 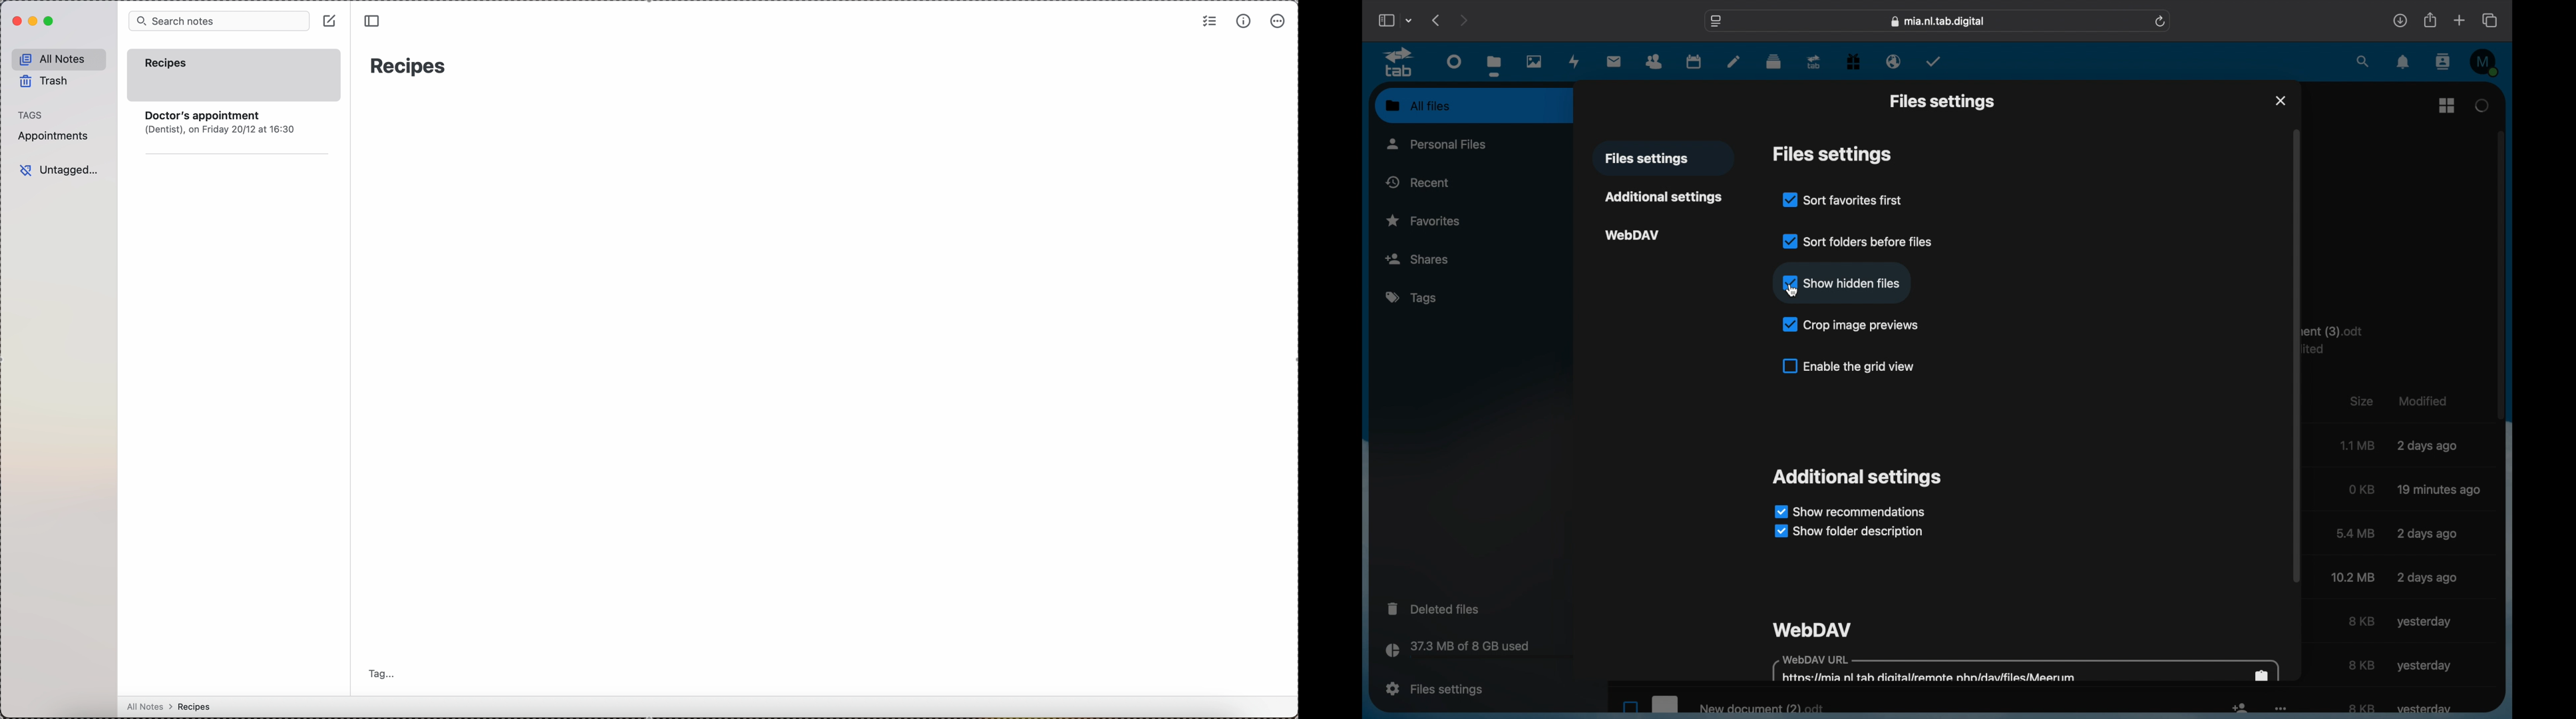 What do you see at coordinates (1244, 21) in the screenshot?
I see `metrics` at bounding box center [1244, 21].